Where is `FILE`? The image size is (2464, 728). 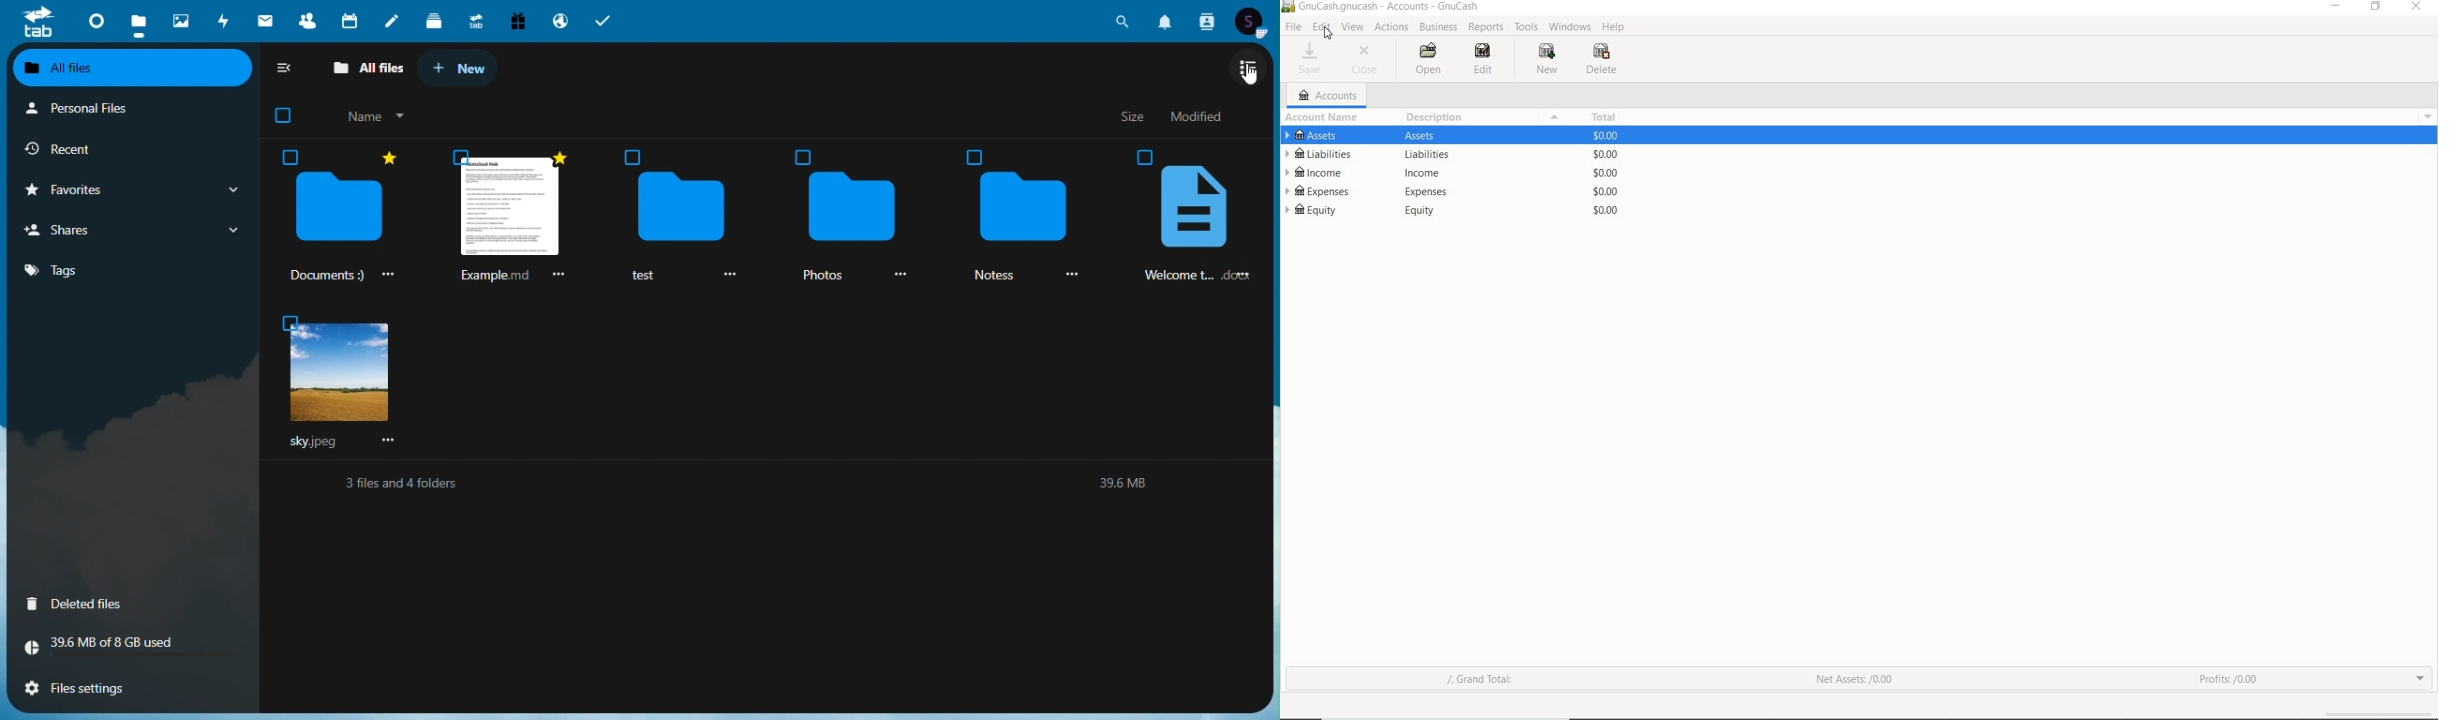
FILE is located at coordinates (1292, 28).